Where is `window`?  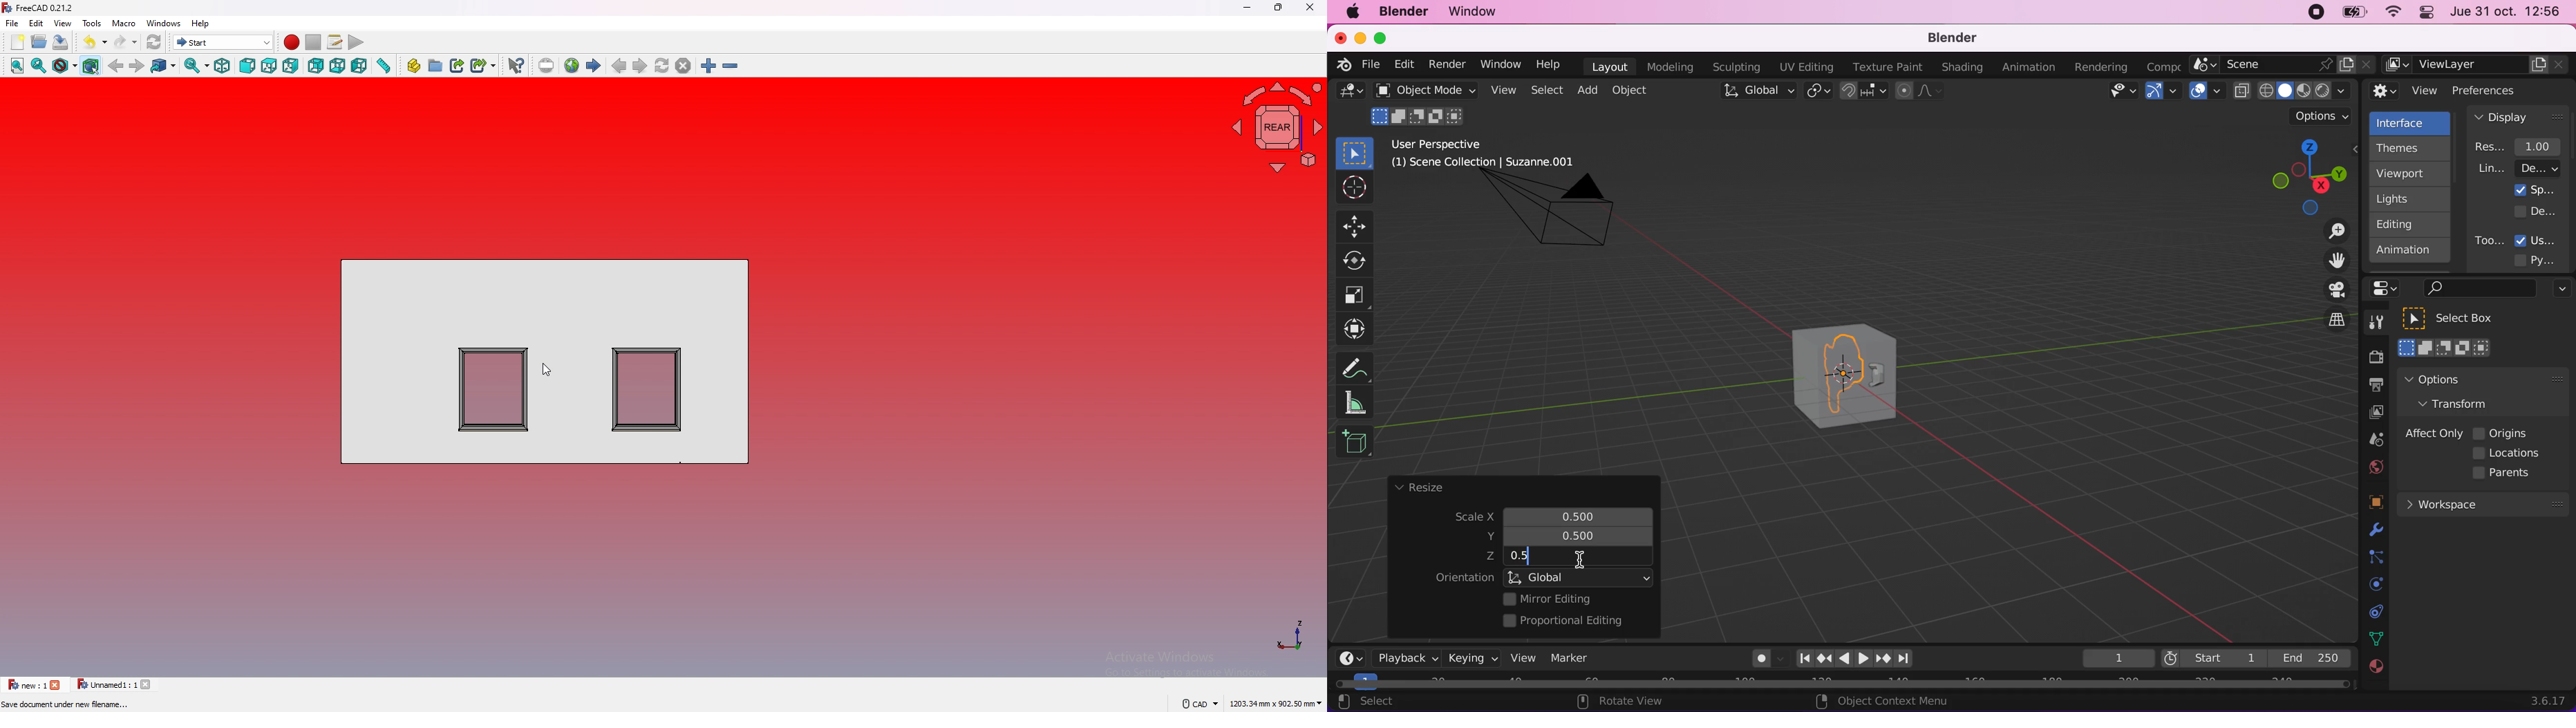
window is located at coordinates (1477, 12).